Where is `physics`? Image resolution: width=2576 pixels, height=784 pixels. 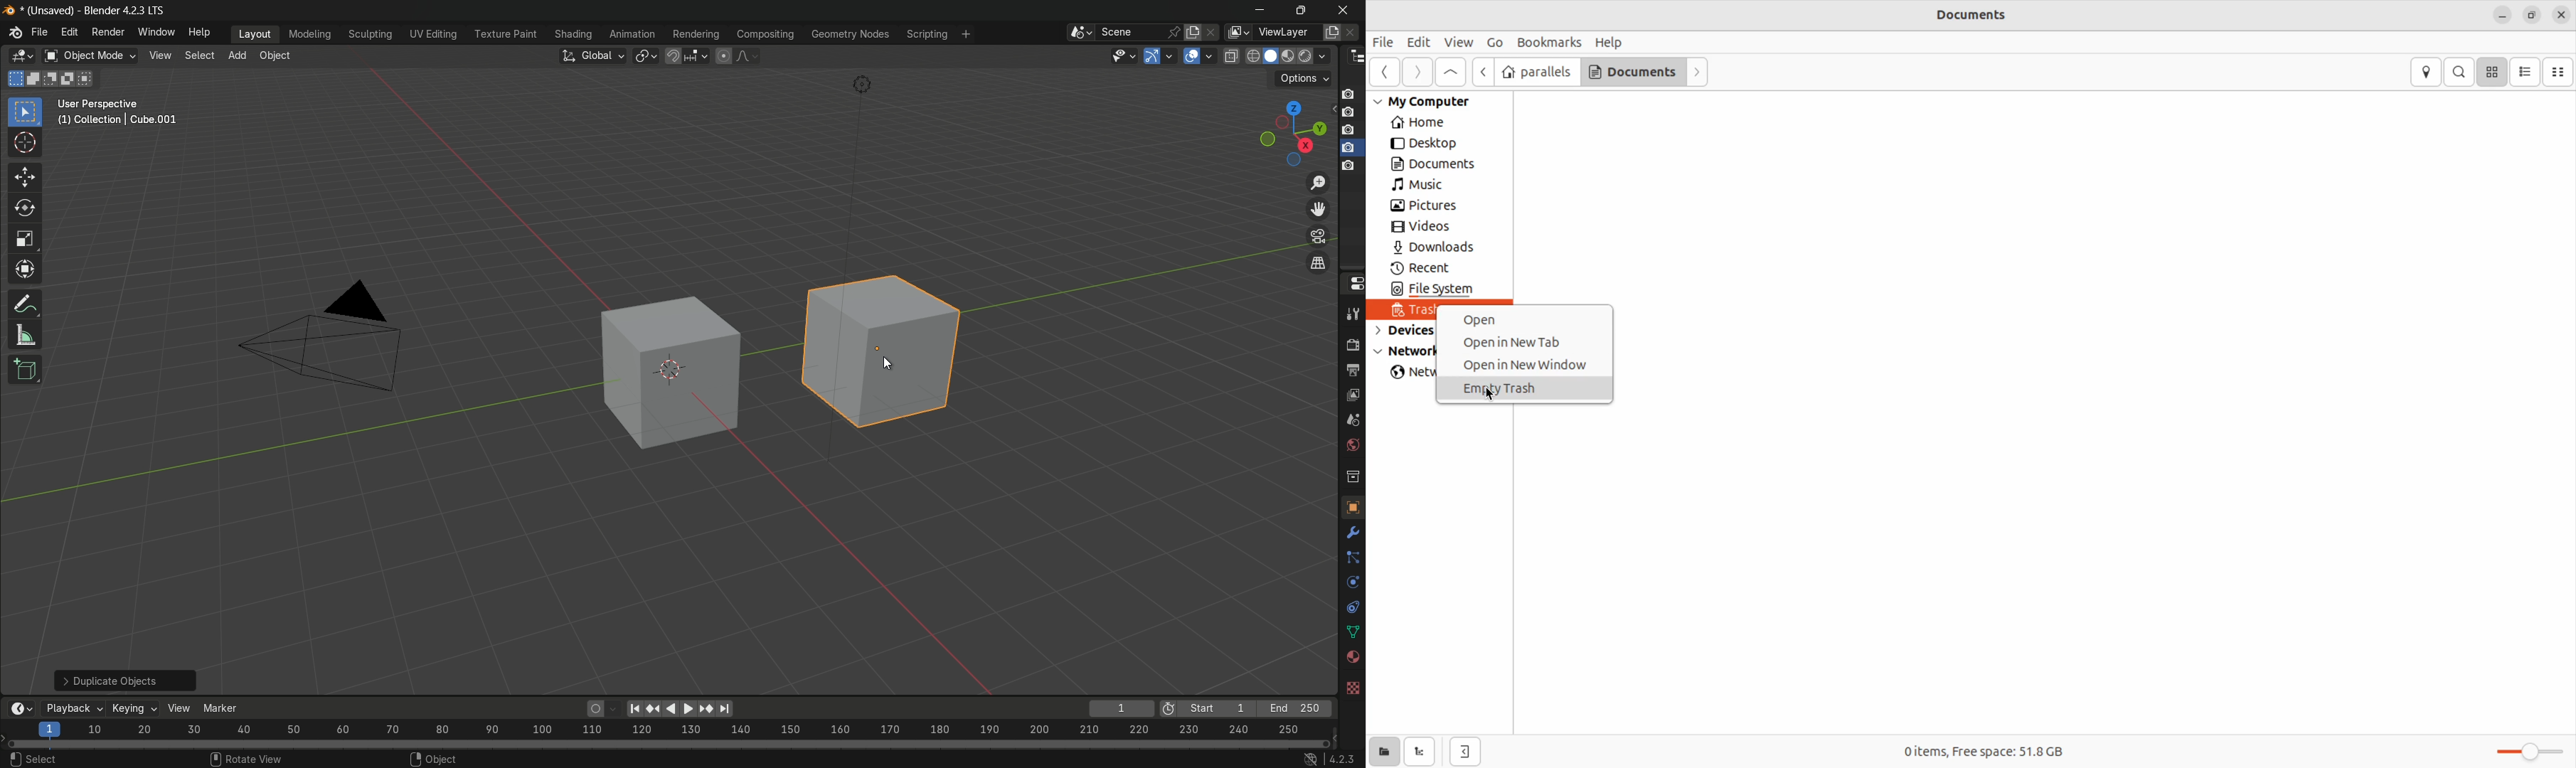
physics is located at coordinates (1351, 584).